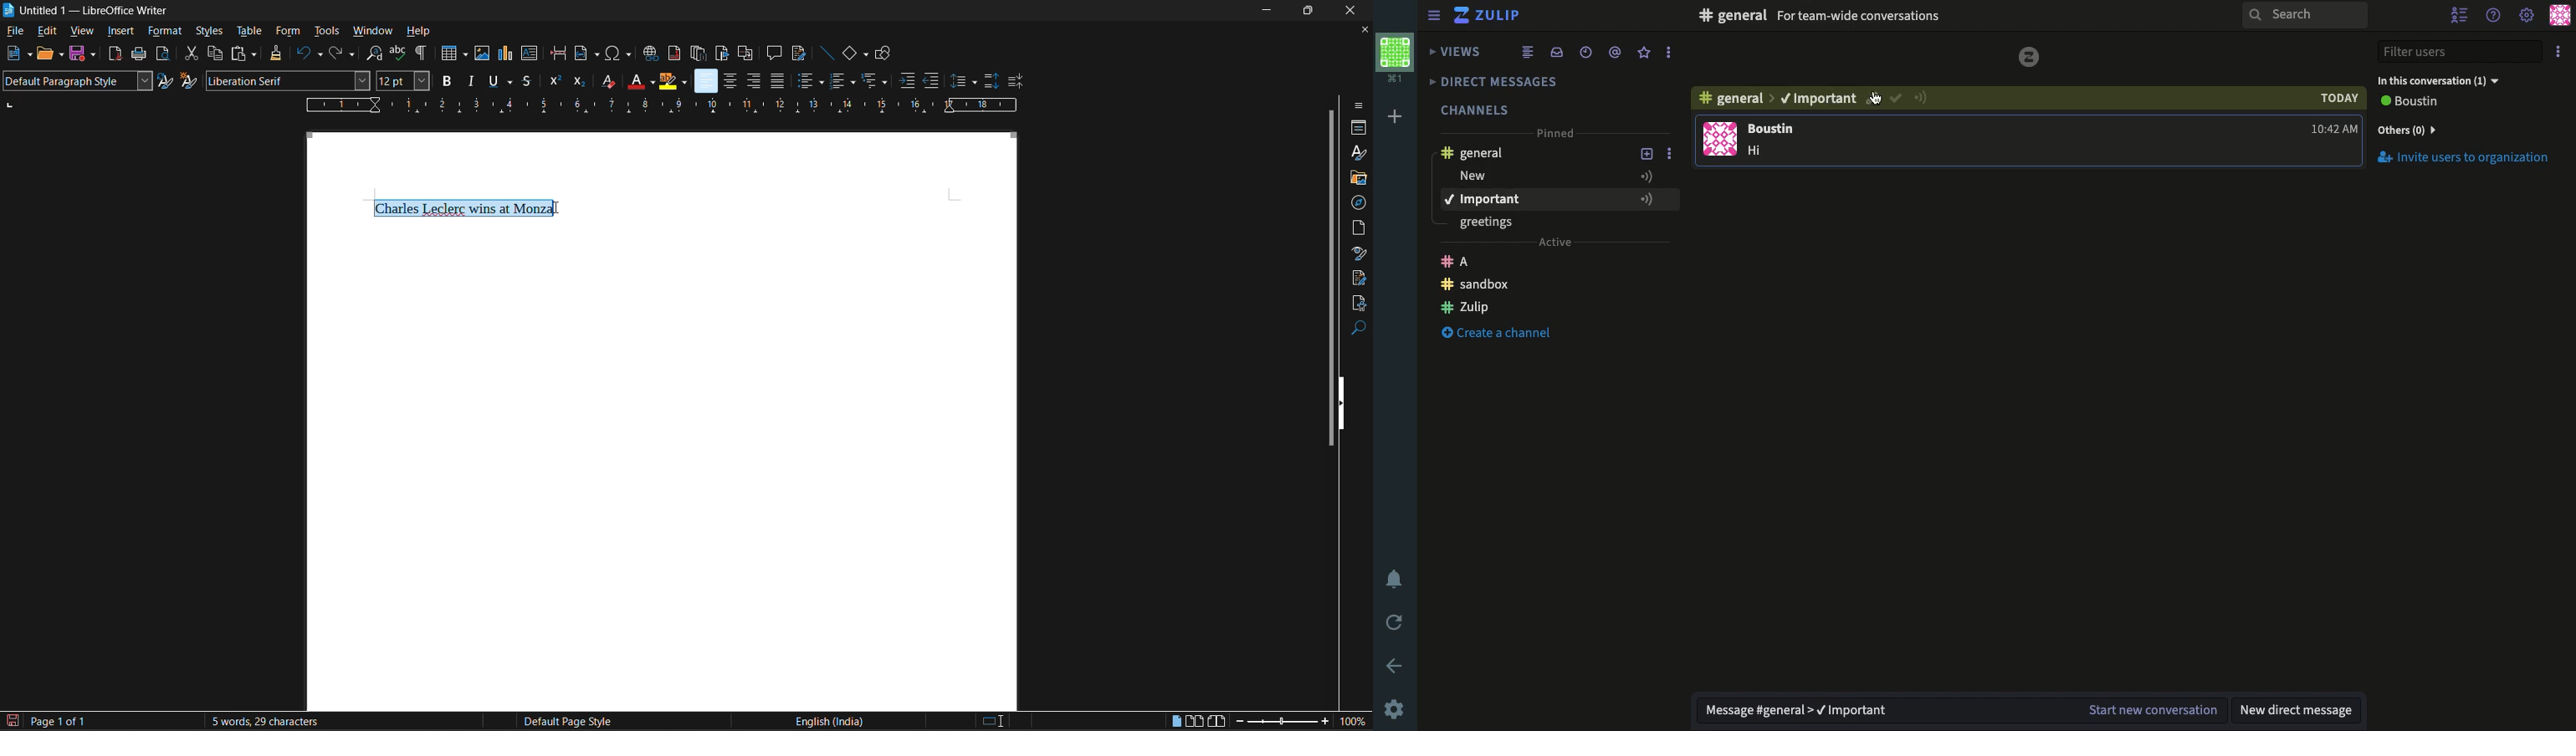  I want to click on New DM, so click(2300, 711).